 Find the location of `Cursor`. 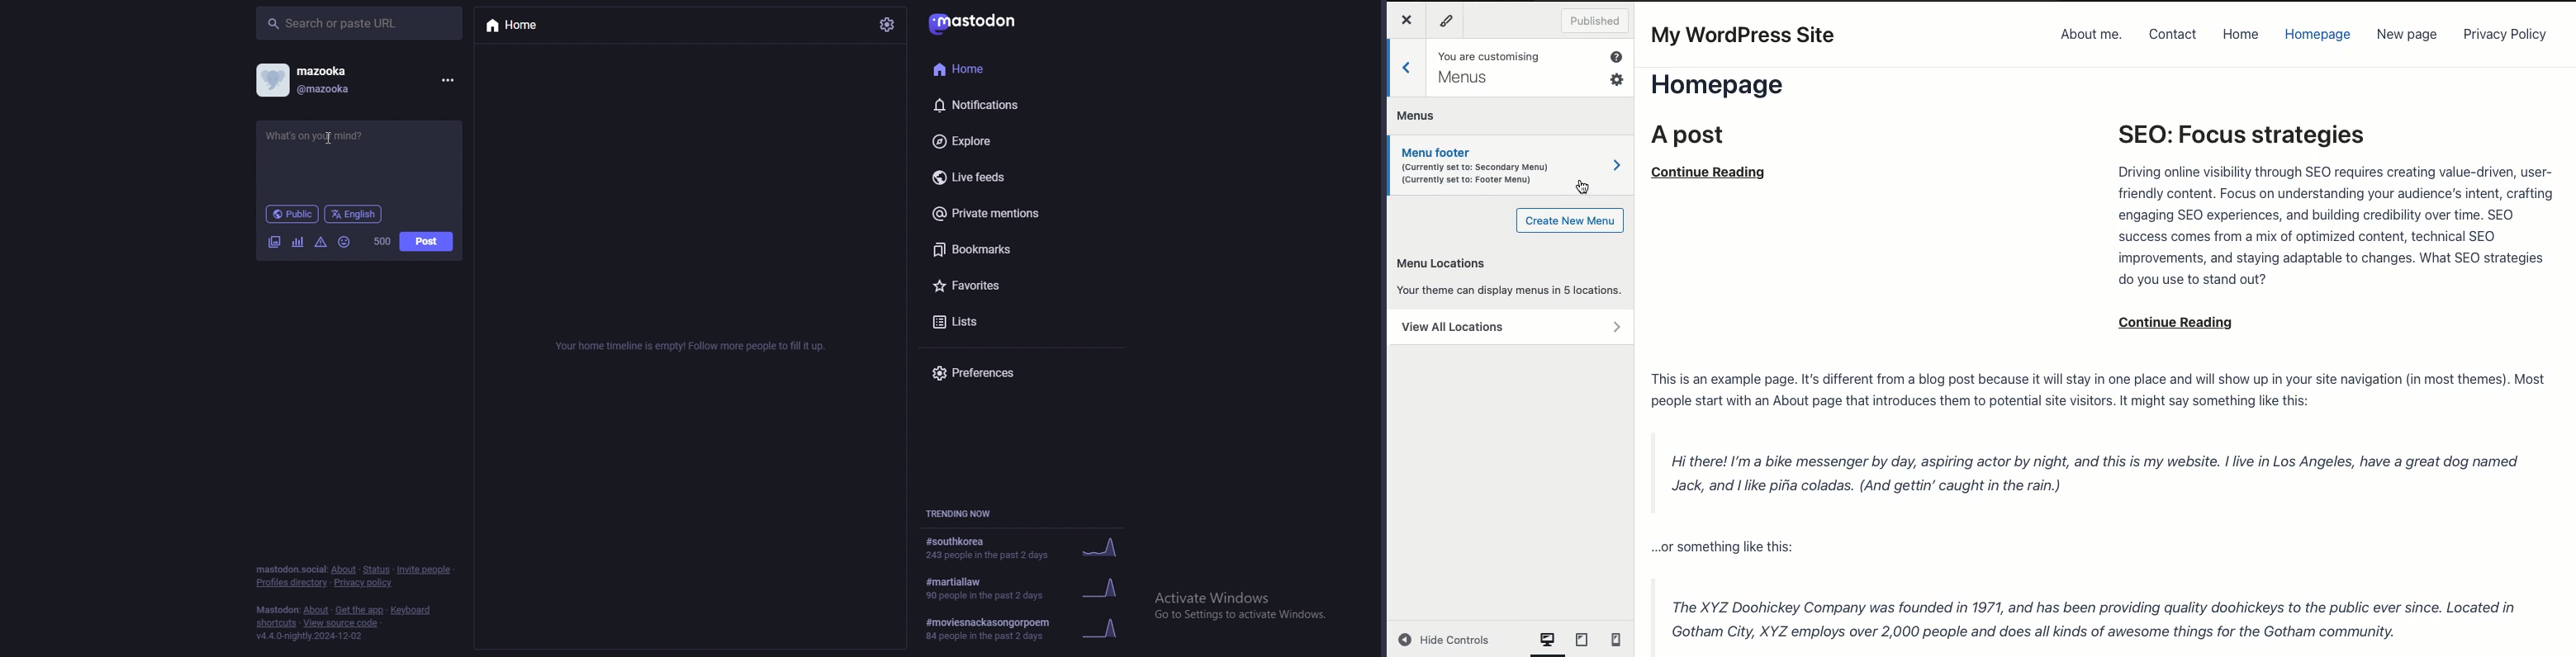

Cursor is located at coordinates (329, 138).